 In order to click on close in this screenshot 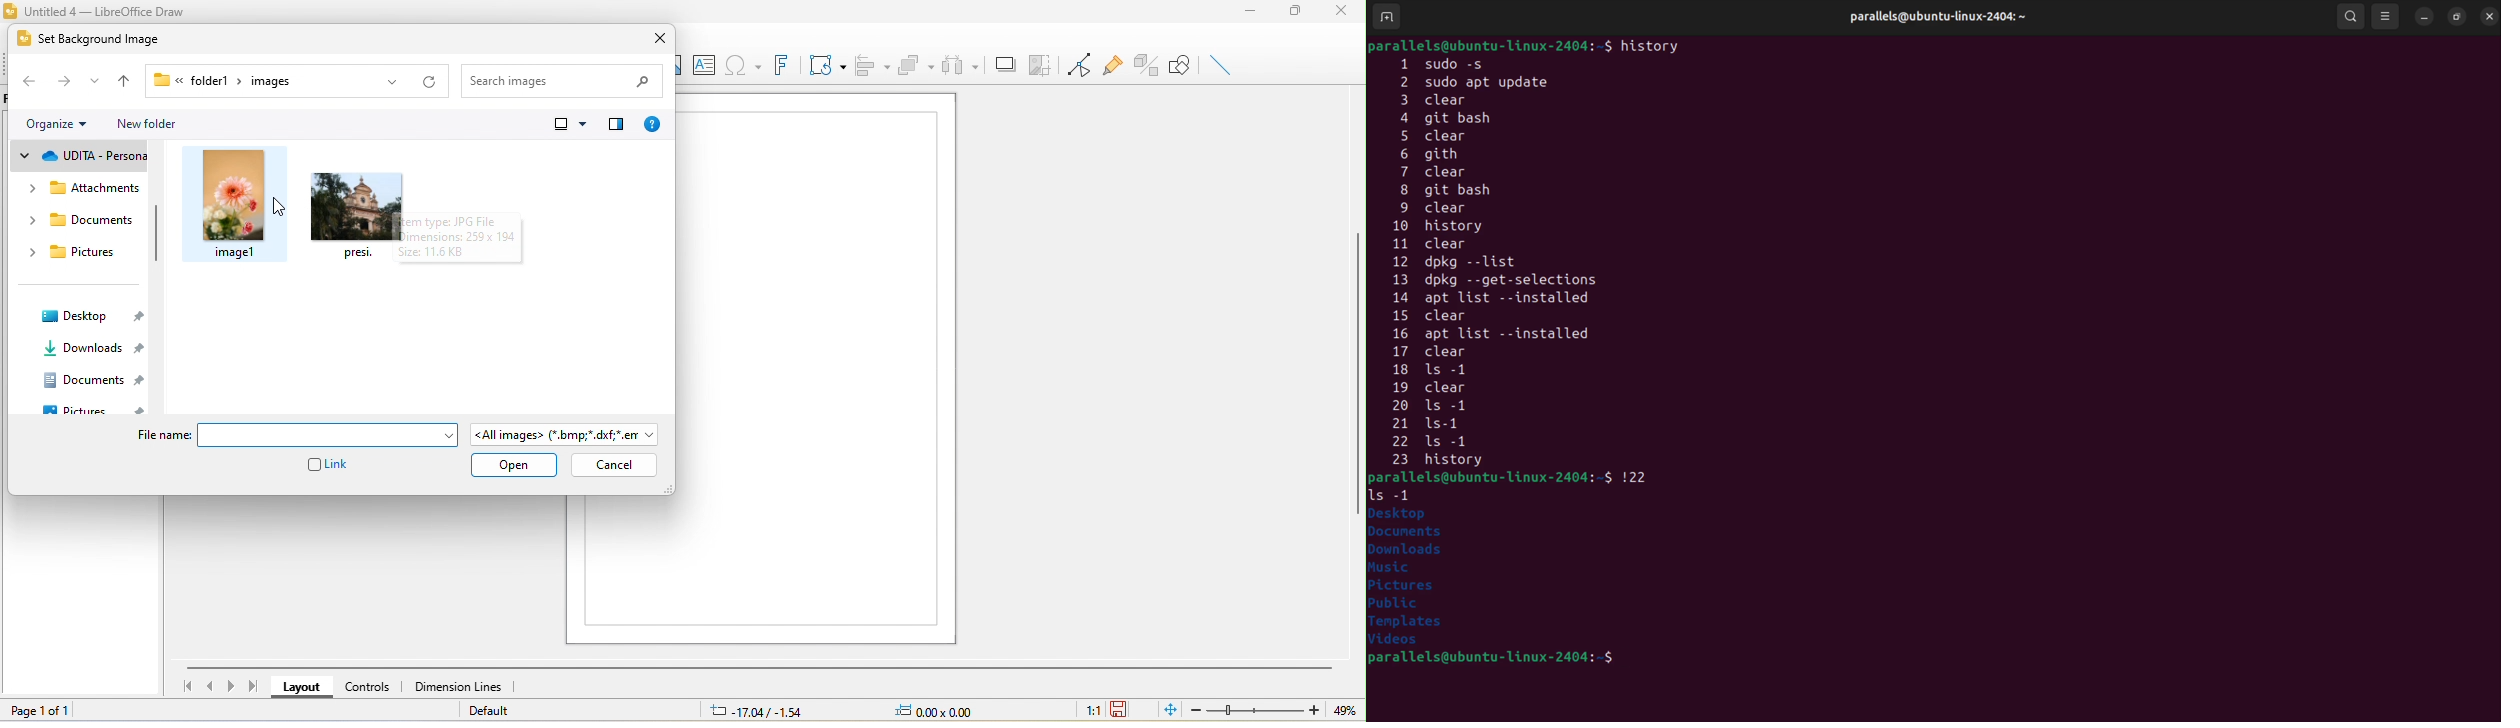, I will do `click(1346, 13)`.